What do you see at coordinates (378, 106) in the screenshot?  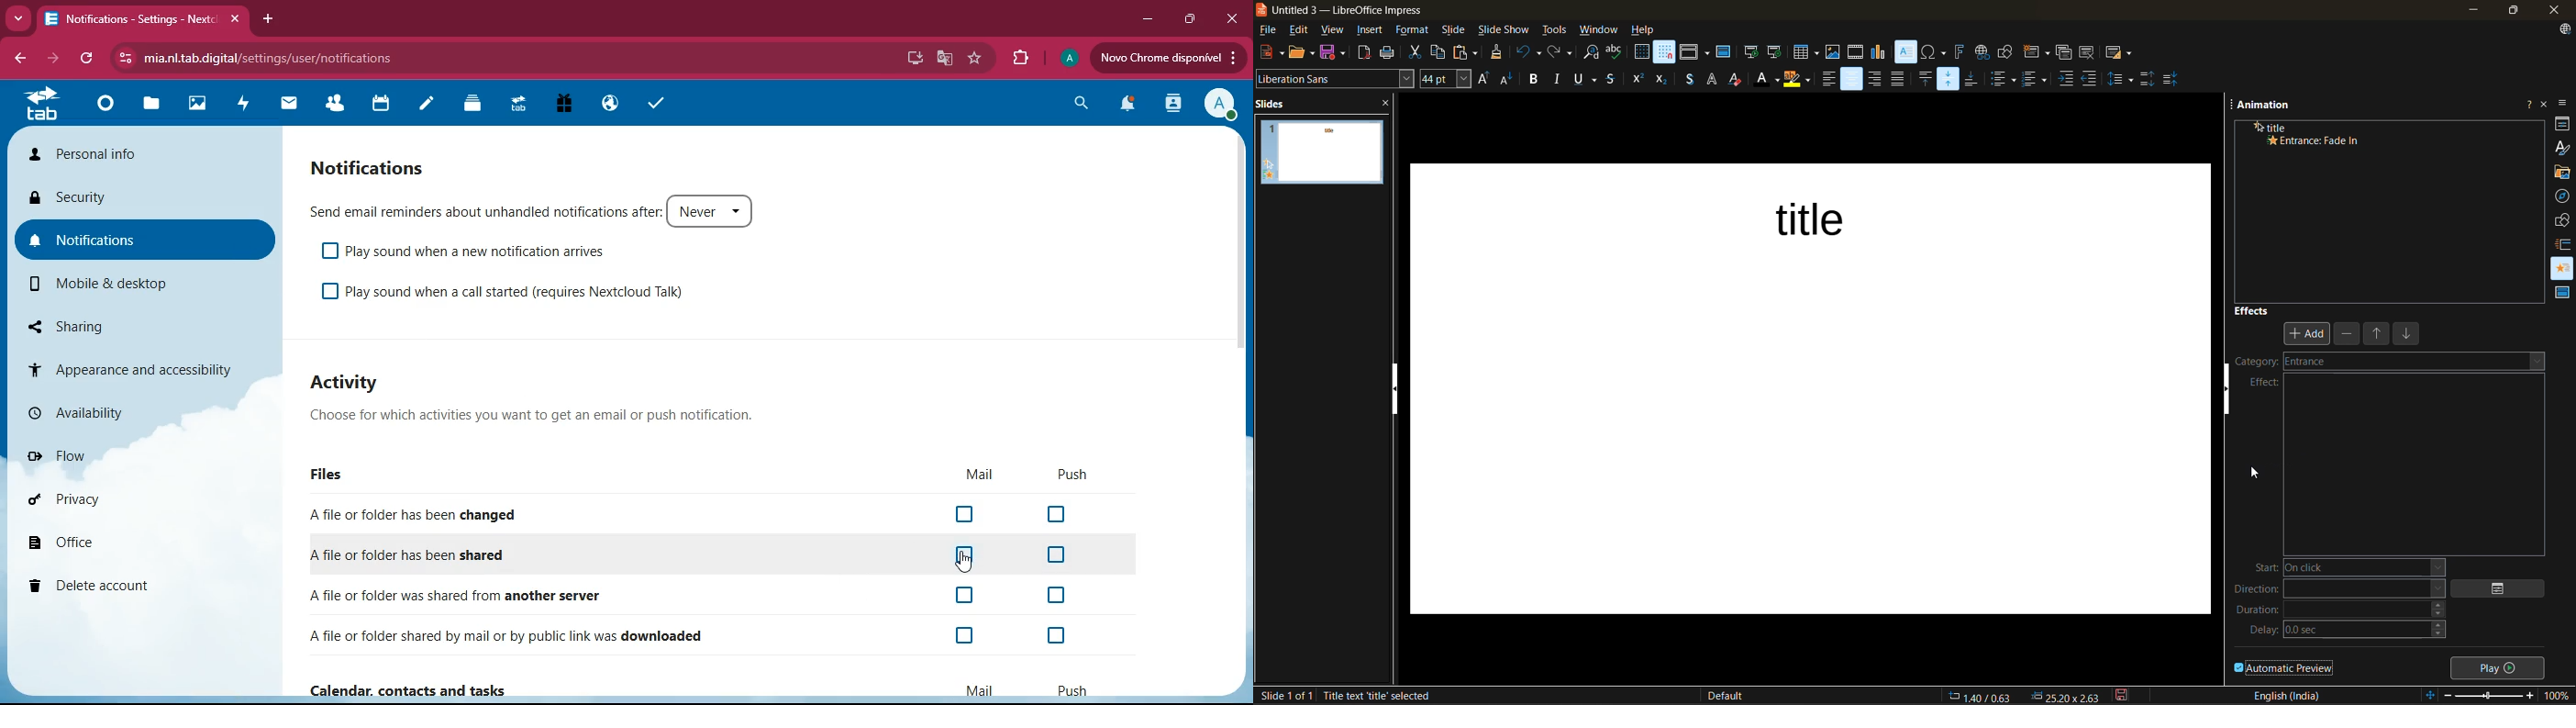 I see `calendar` at bounding box center [378, 106].